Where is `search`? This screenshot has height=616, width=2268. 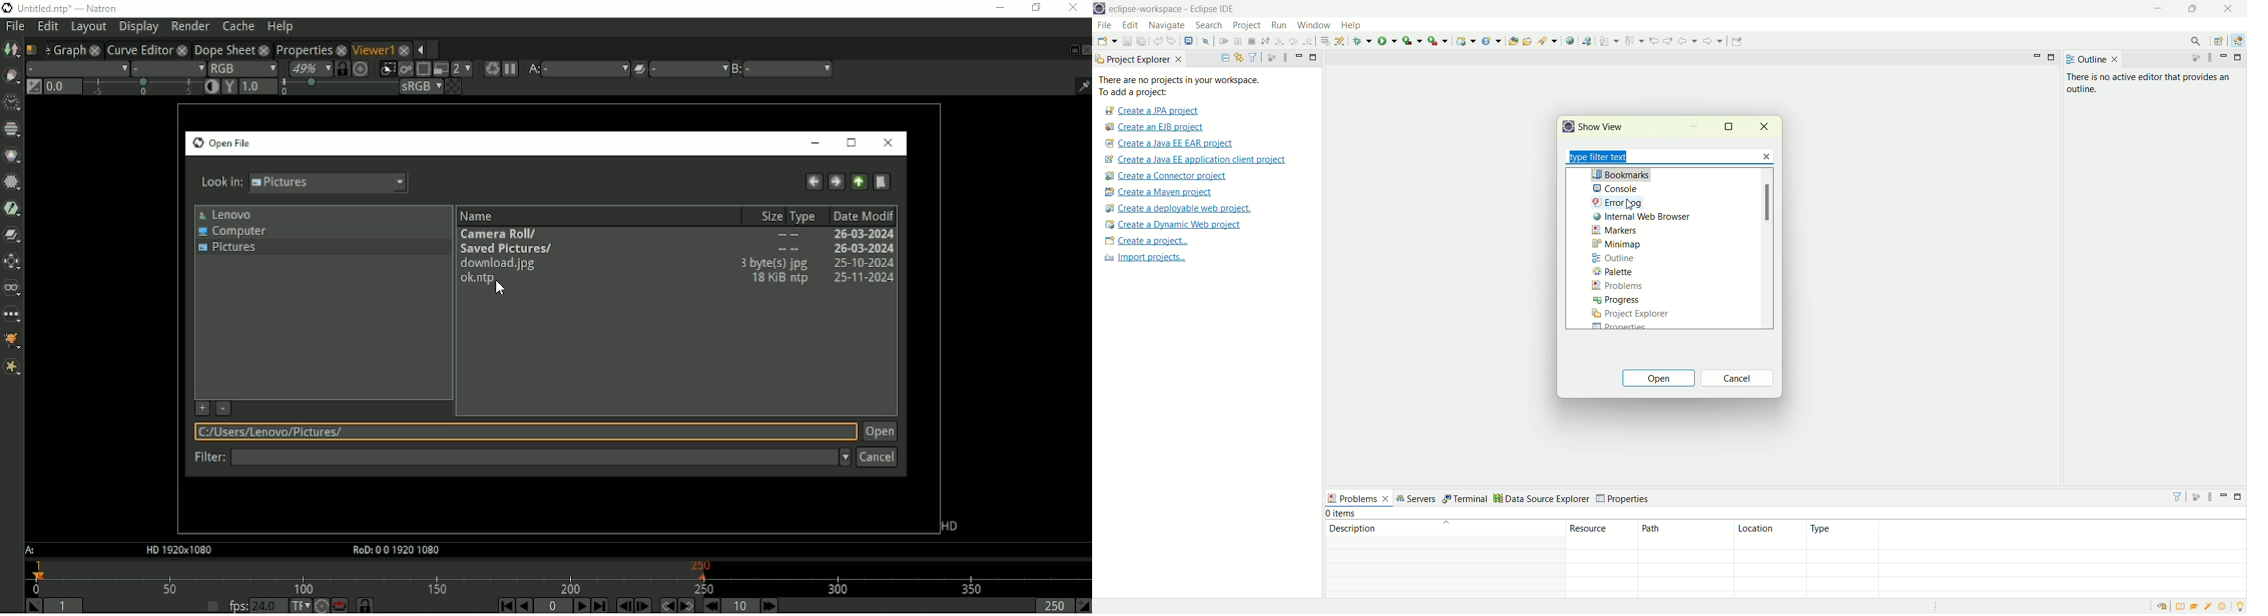 search is located at coordinates (2193, 40).